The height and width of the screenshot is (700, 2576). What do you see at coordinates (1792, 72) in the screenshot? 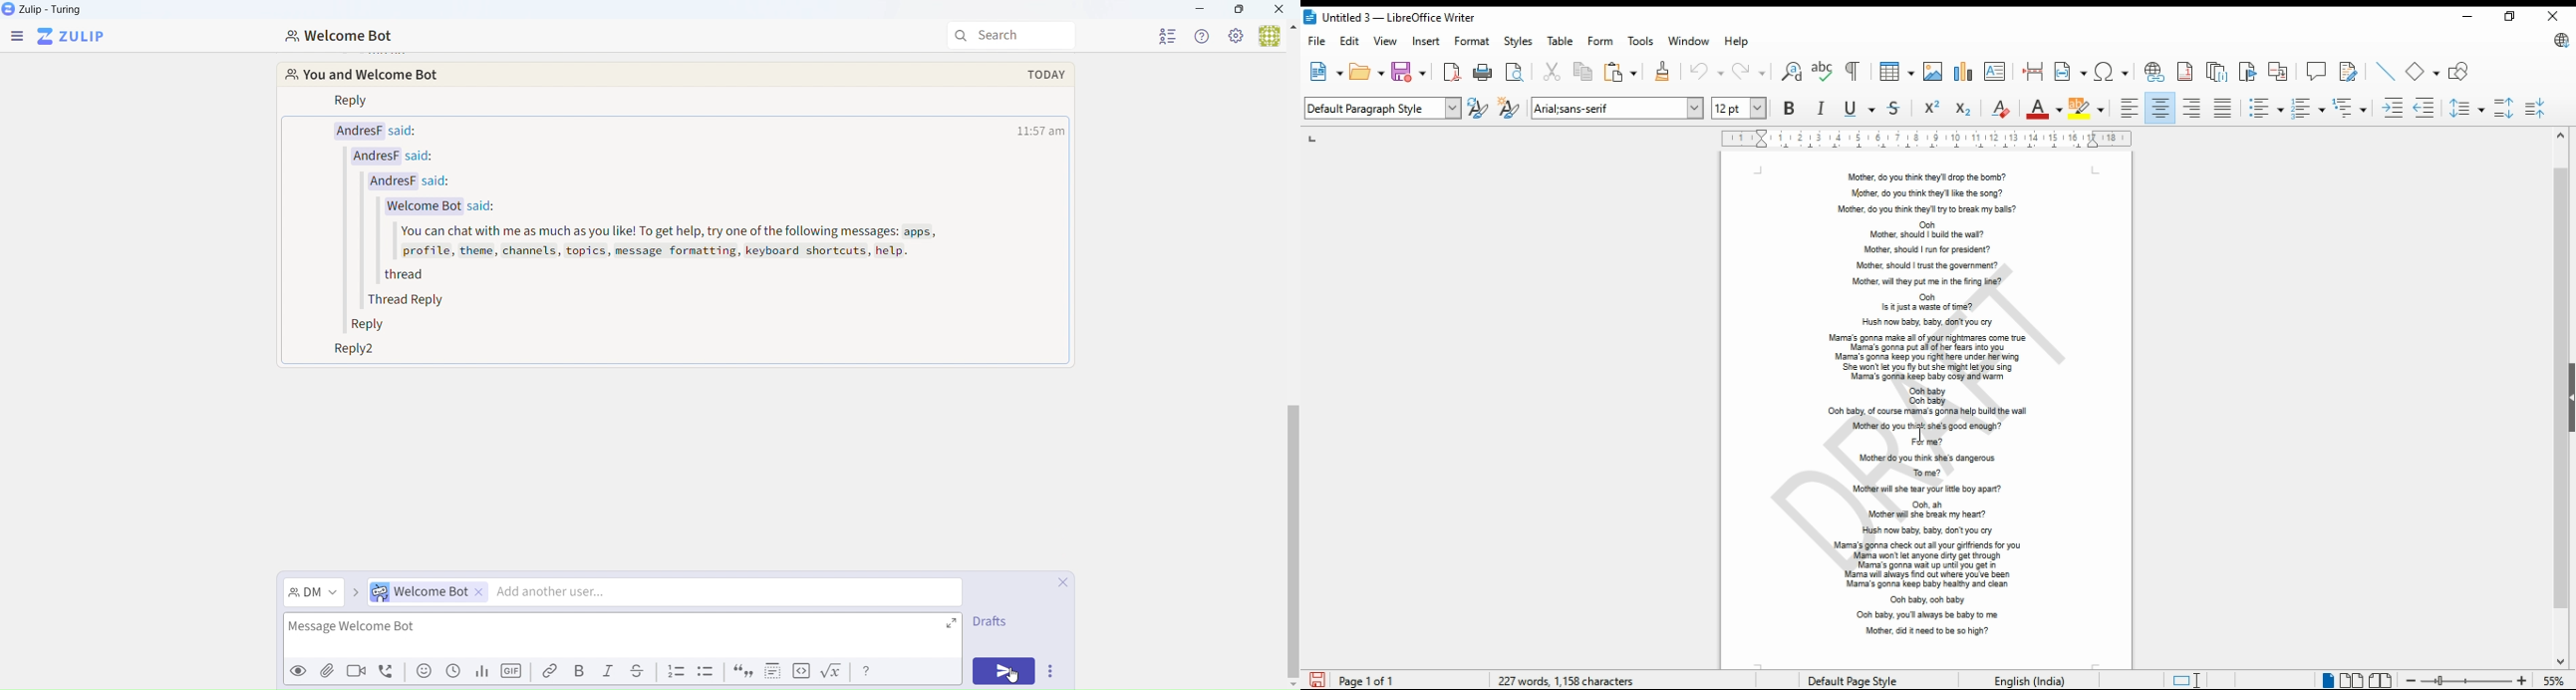
I see `find and replace` at bounding box center [1792, 72].